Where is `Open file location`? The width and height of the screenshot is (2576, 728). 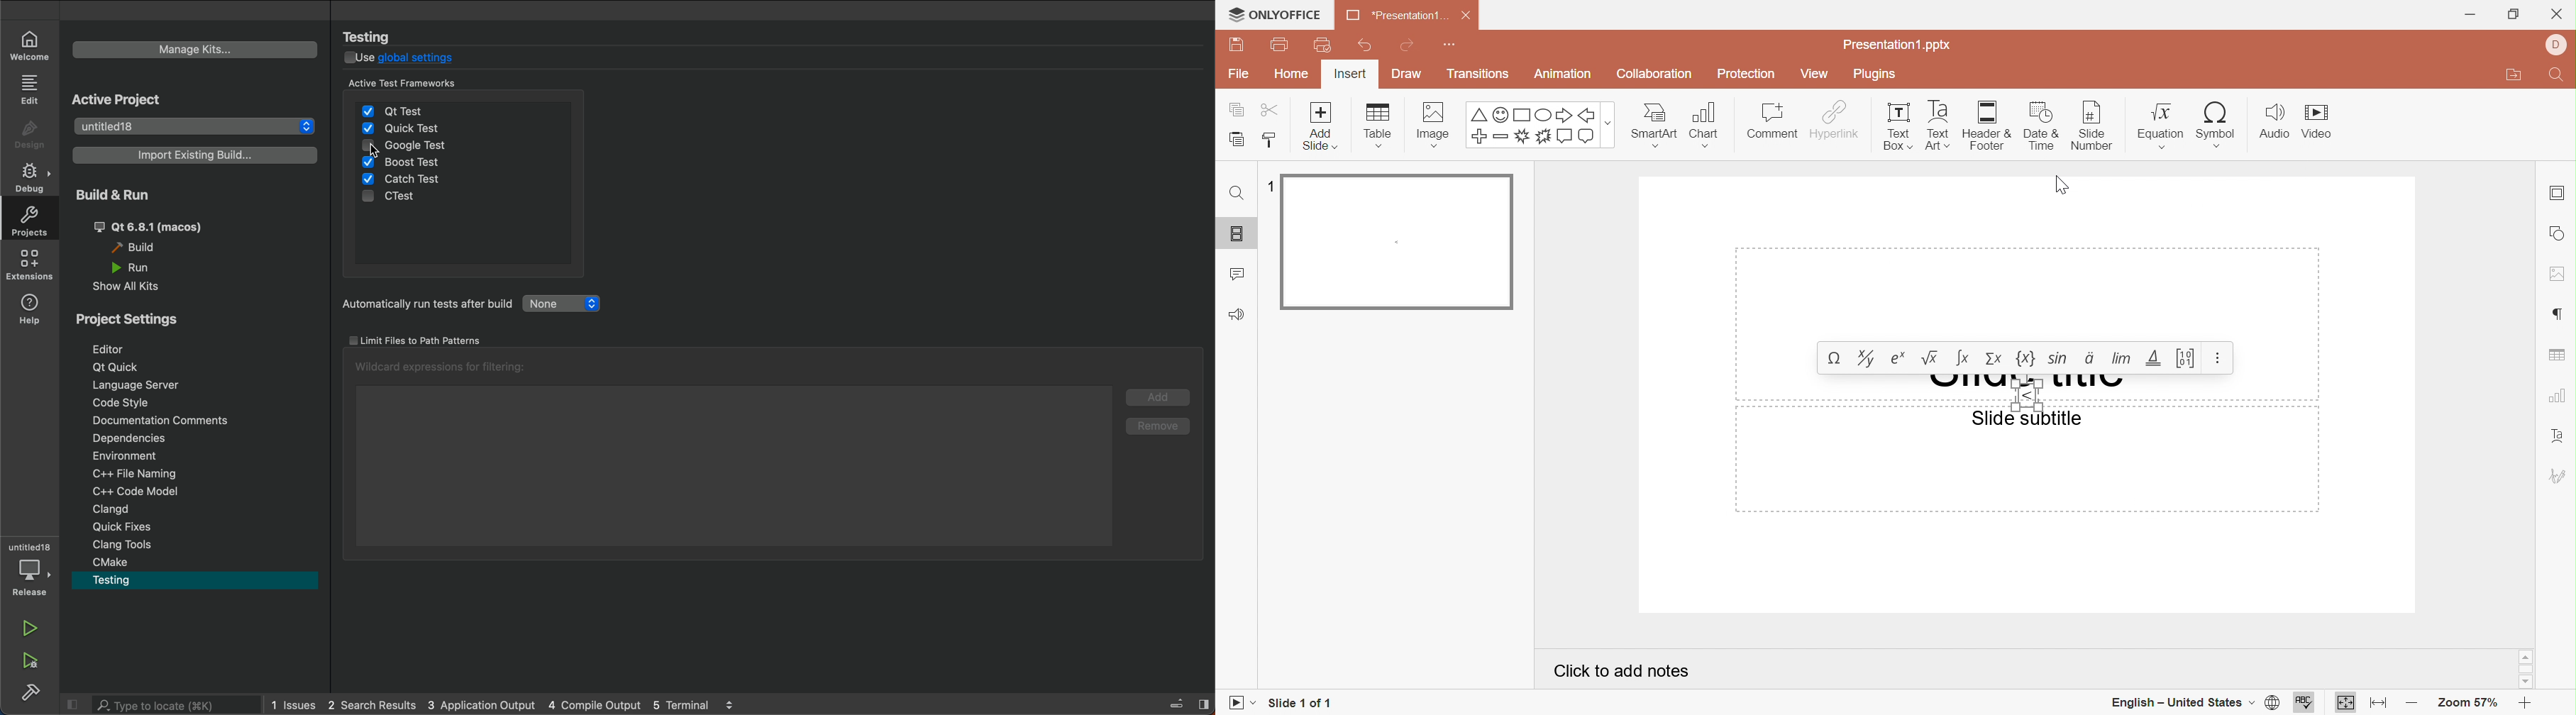 Open file location is located at coordinates (2514, 77).